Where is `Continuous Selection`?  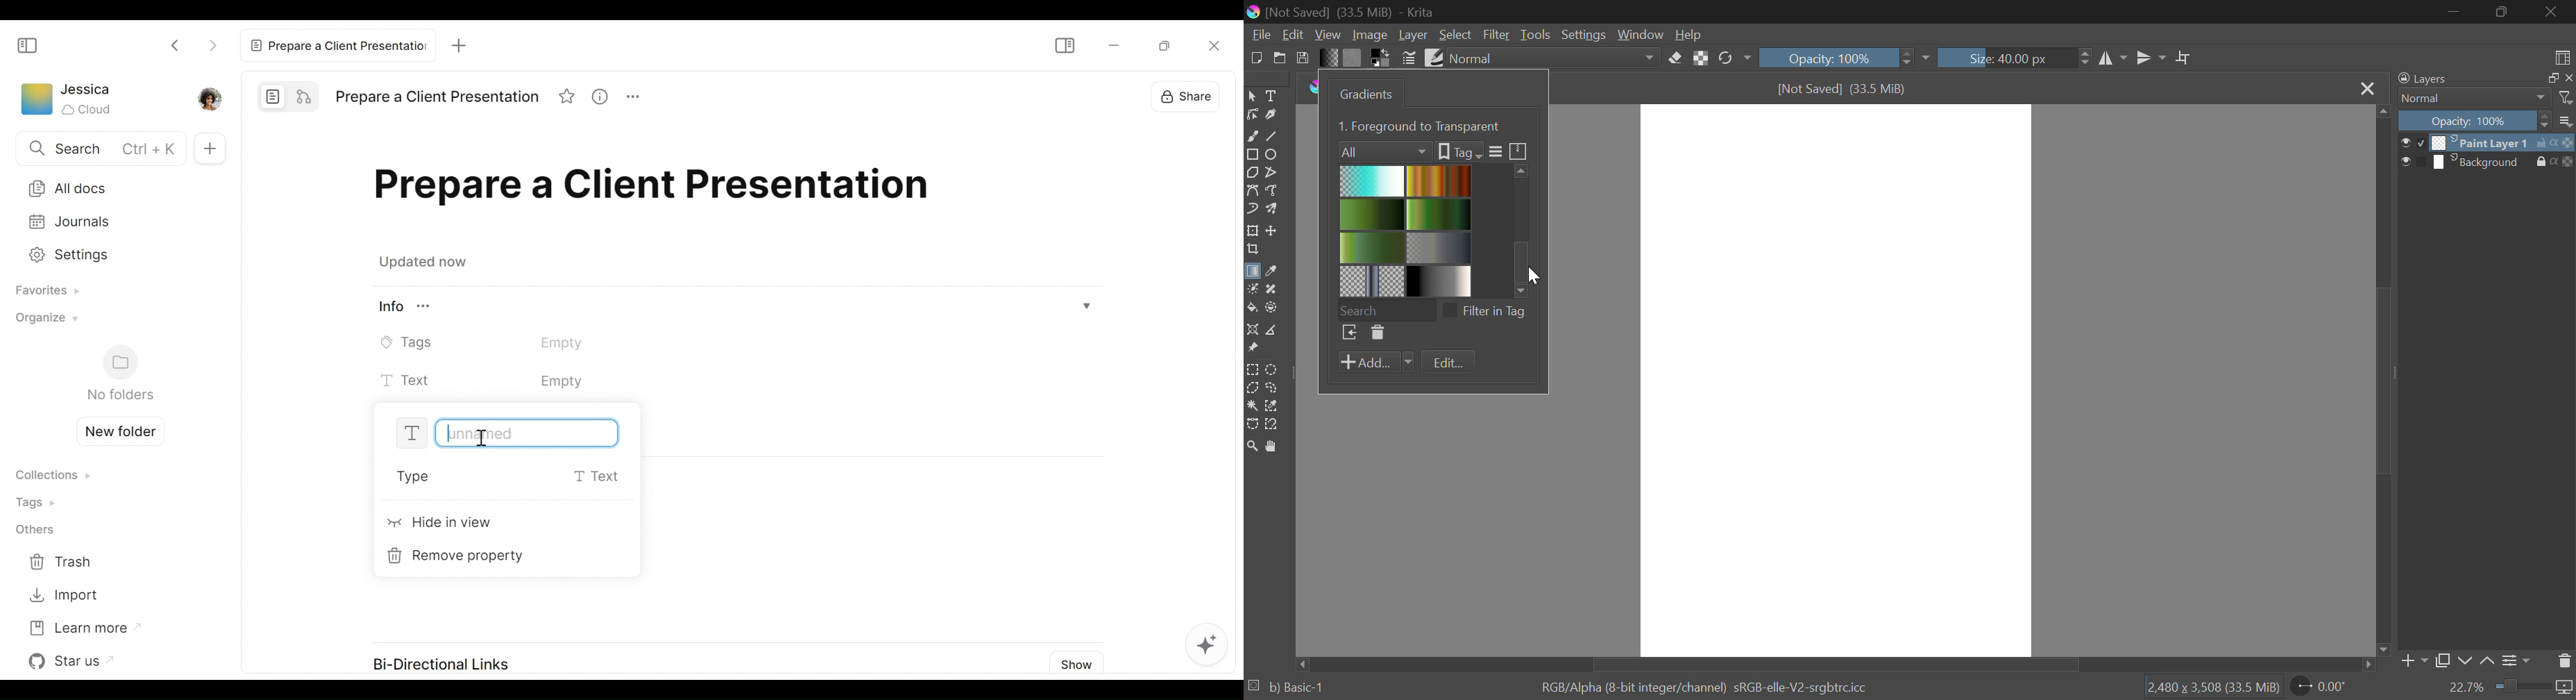
Continuous Selection is located at coordinates (1252, 405).